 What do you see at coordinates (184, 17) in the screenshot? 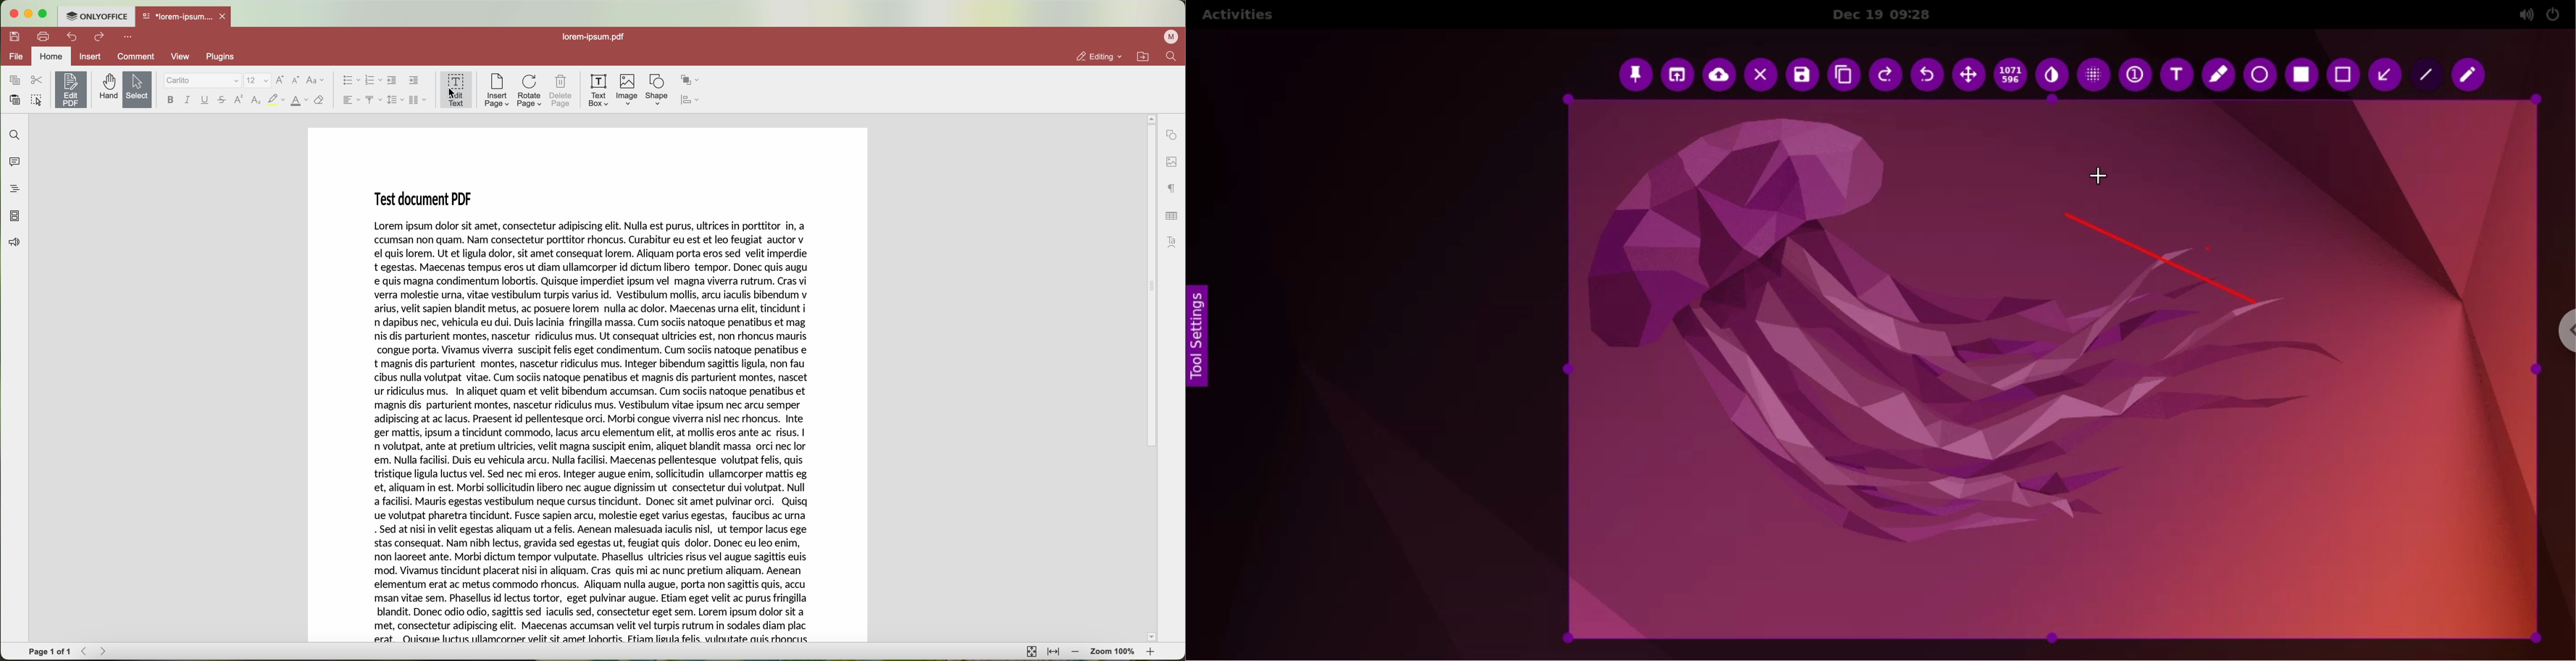
I see `open file` at bounding box center [184, 17].